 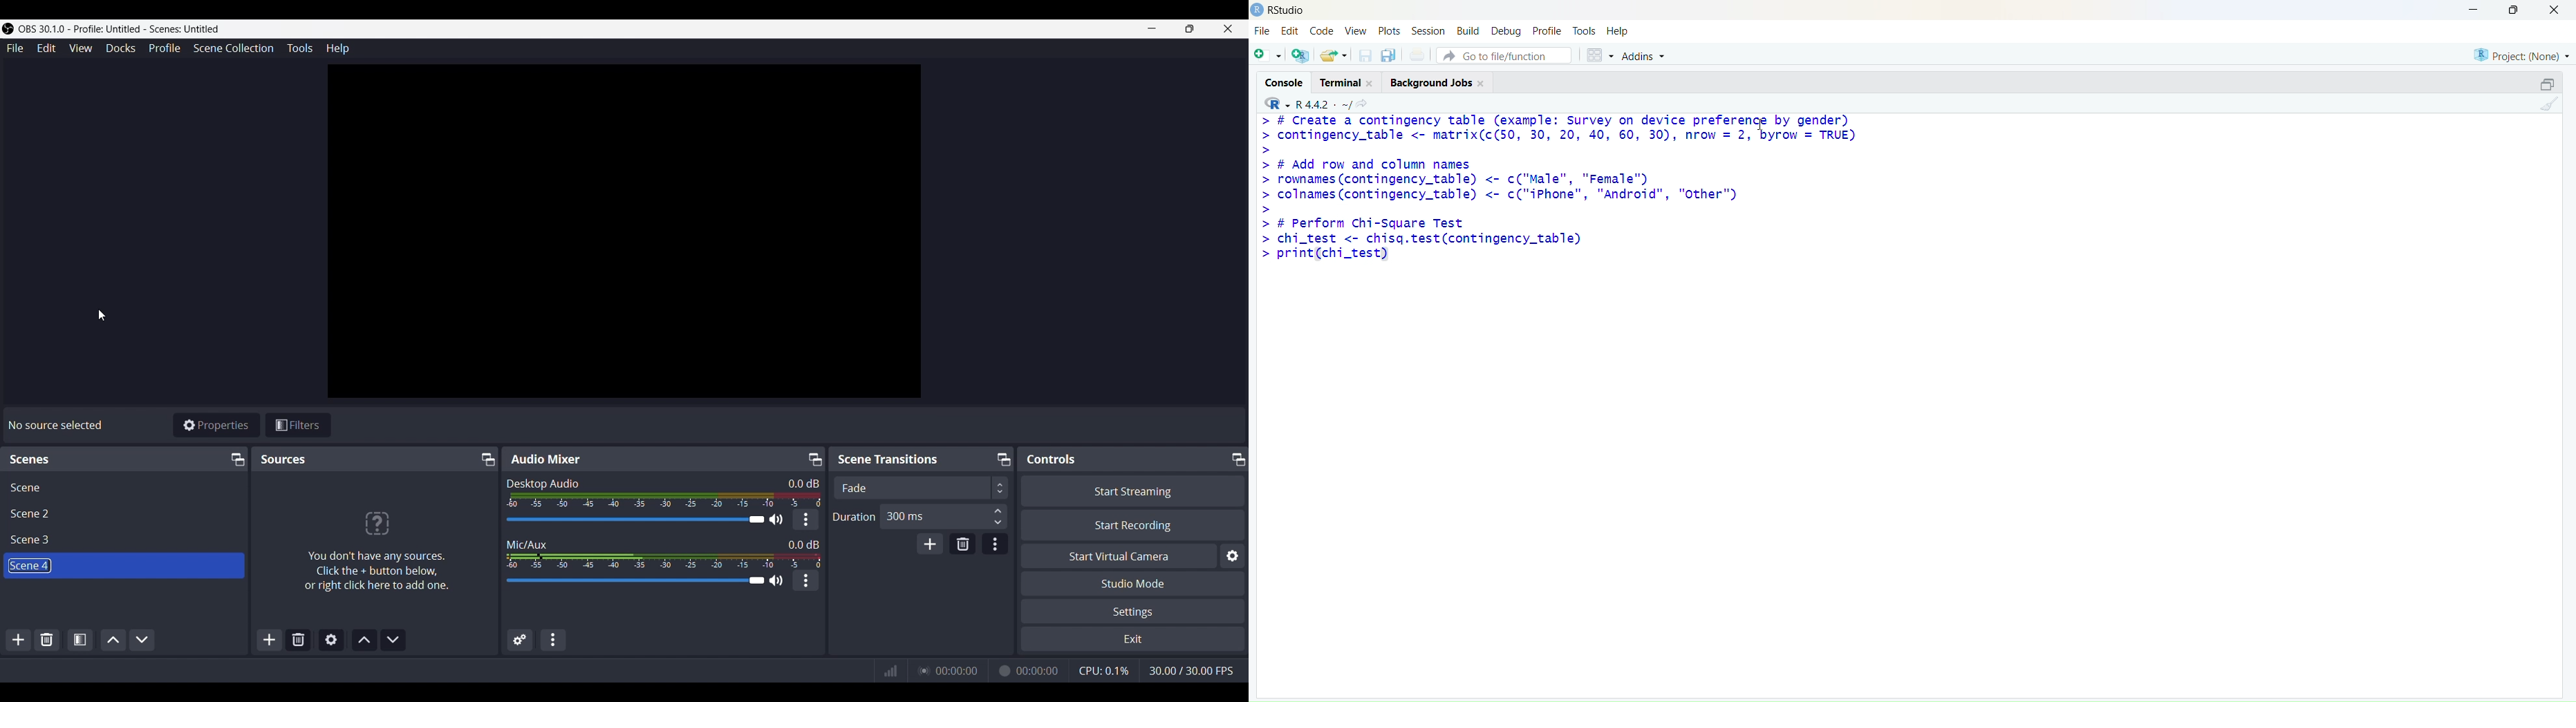 What do you see at coordinates (1761, 124) in the screenshot?
I see `cursor` at bounding box center [1761, 124].